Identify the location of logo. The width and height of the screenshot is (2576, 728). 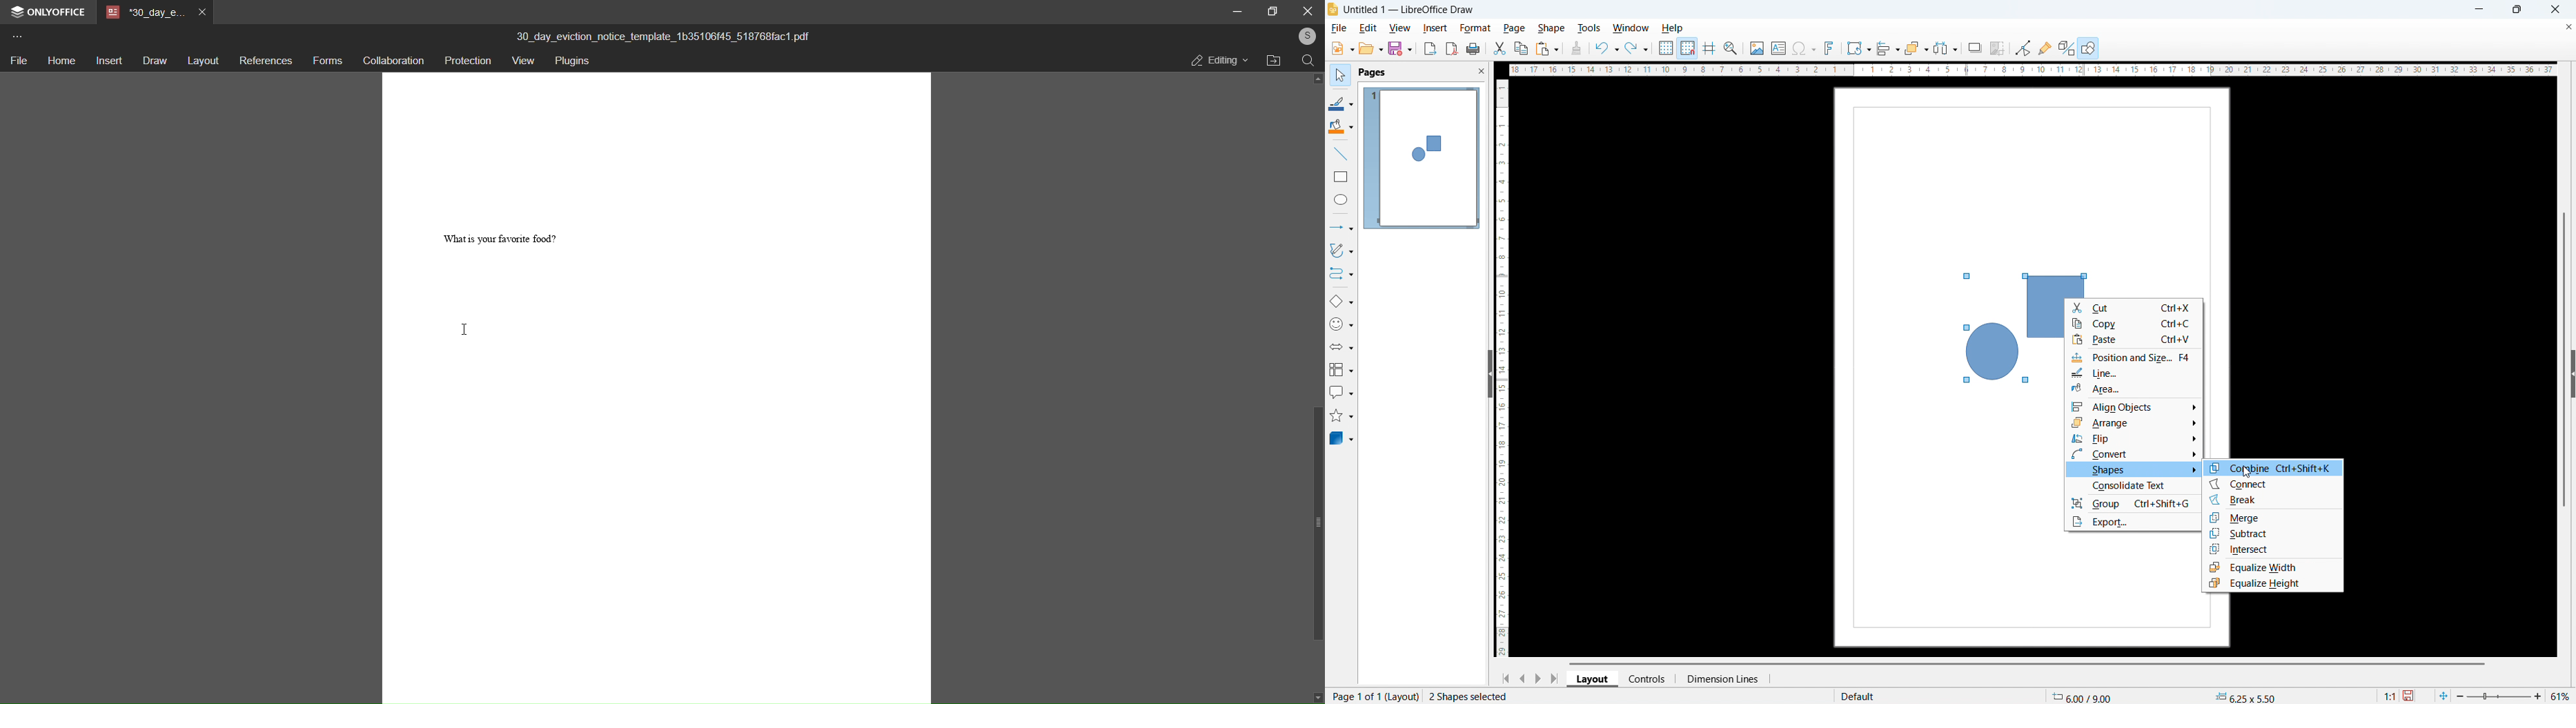
(17, 14).